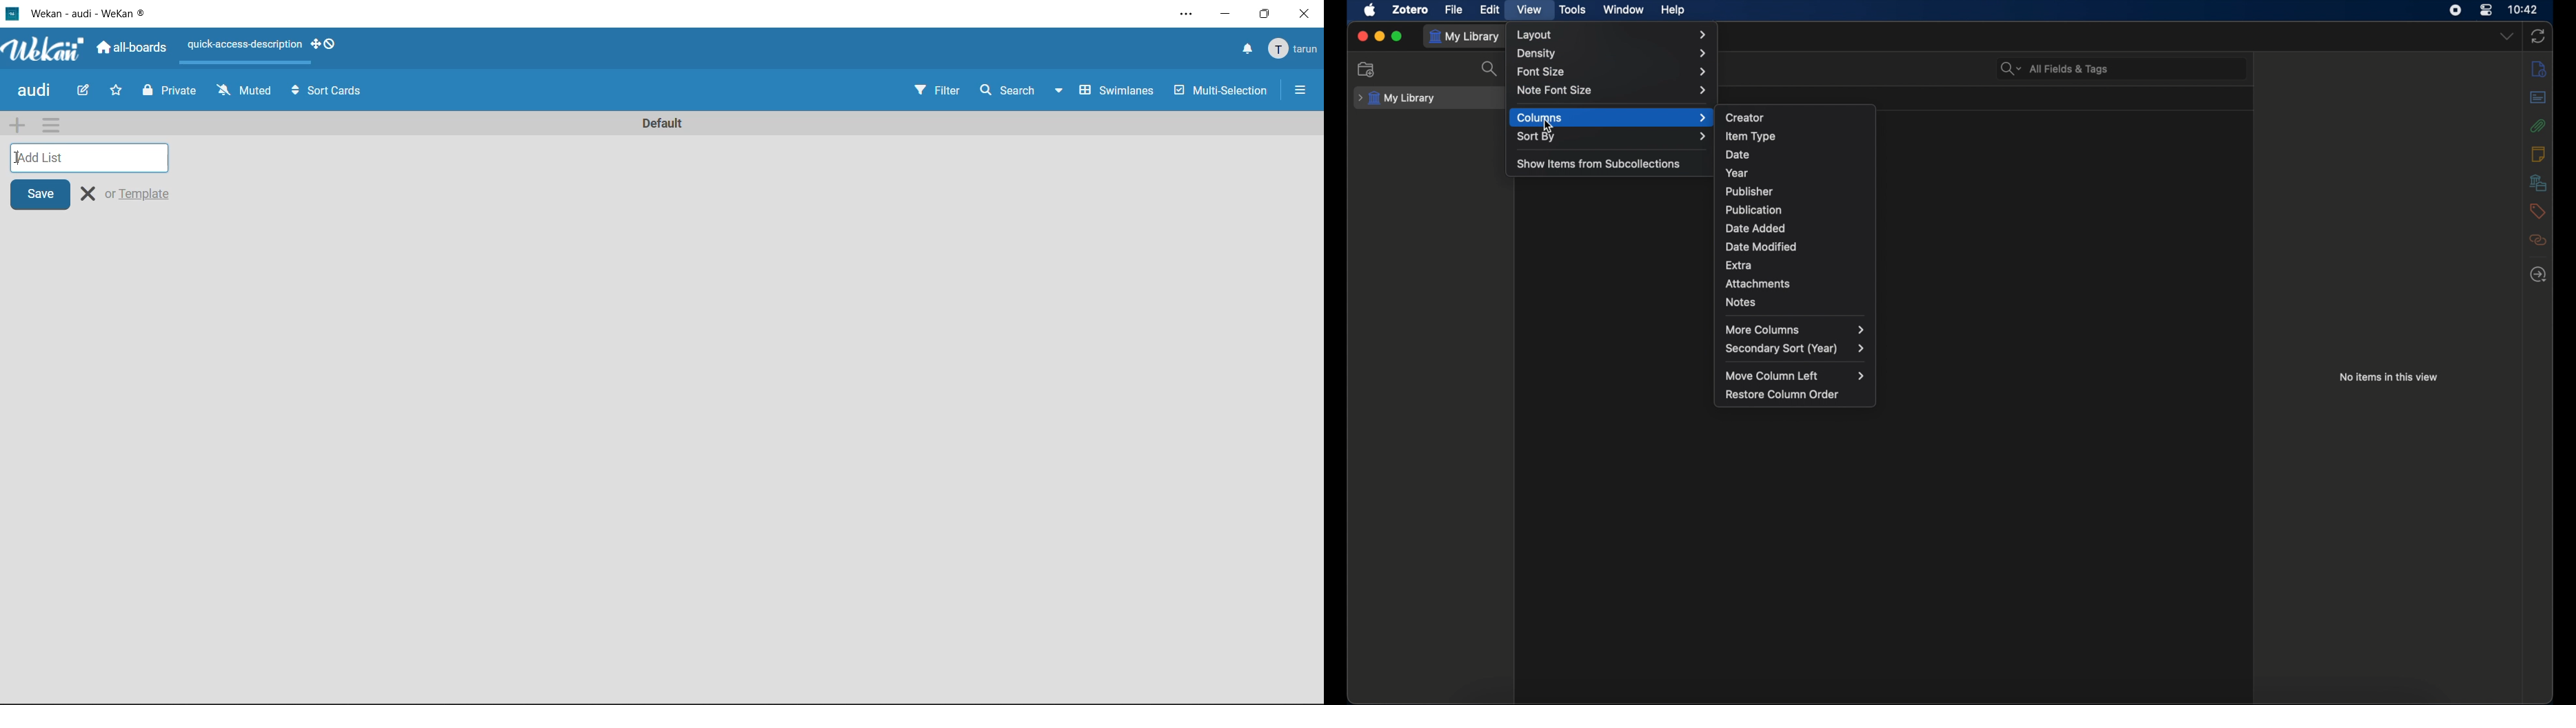 The height and width of the screenshot is (728, 2576). What do you see at coordinates (1491, 69) in the screenshot?
I see `search` at bounding box center [1491, 69].